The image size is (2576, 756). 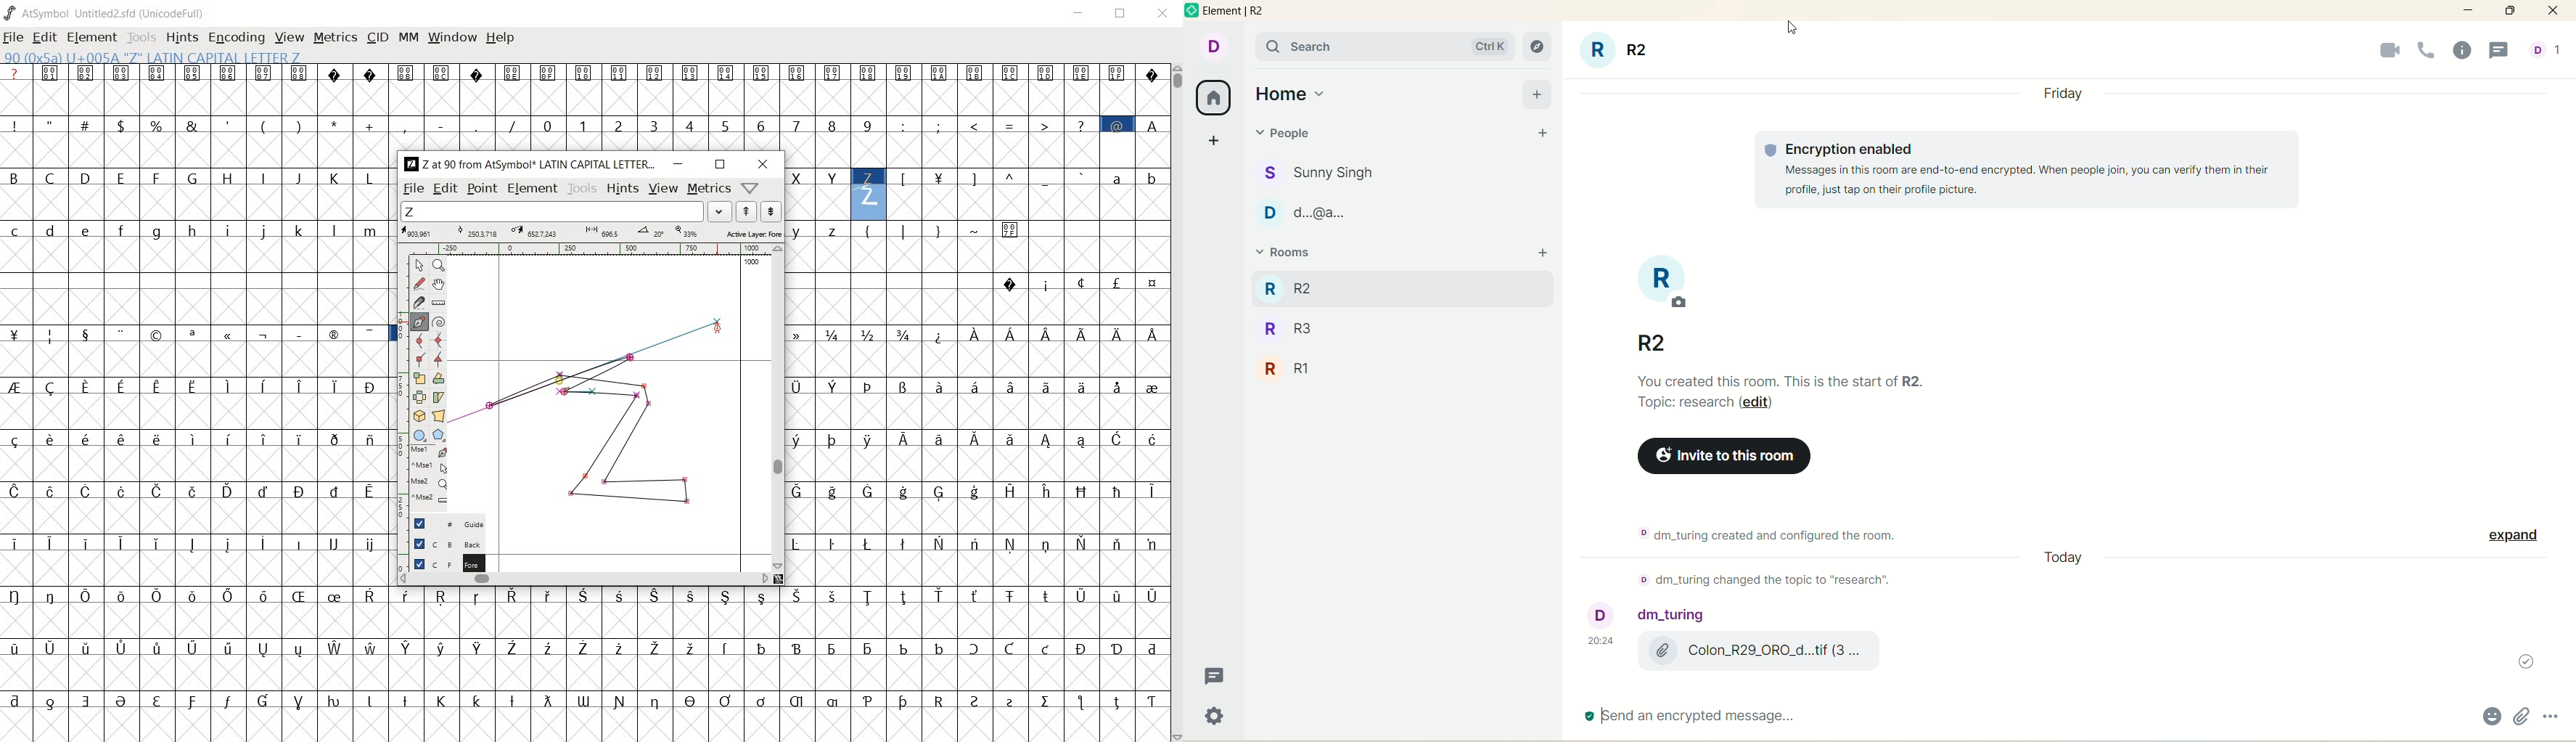 What do you see at coordinates (94, 36) in the screenshot?
I see `element` at bounding box center [94, 36].